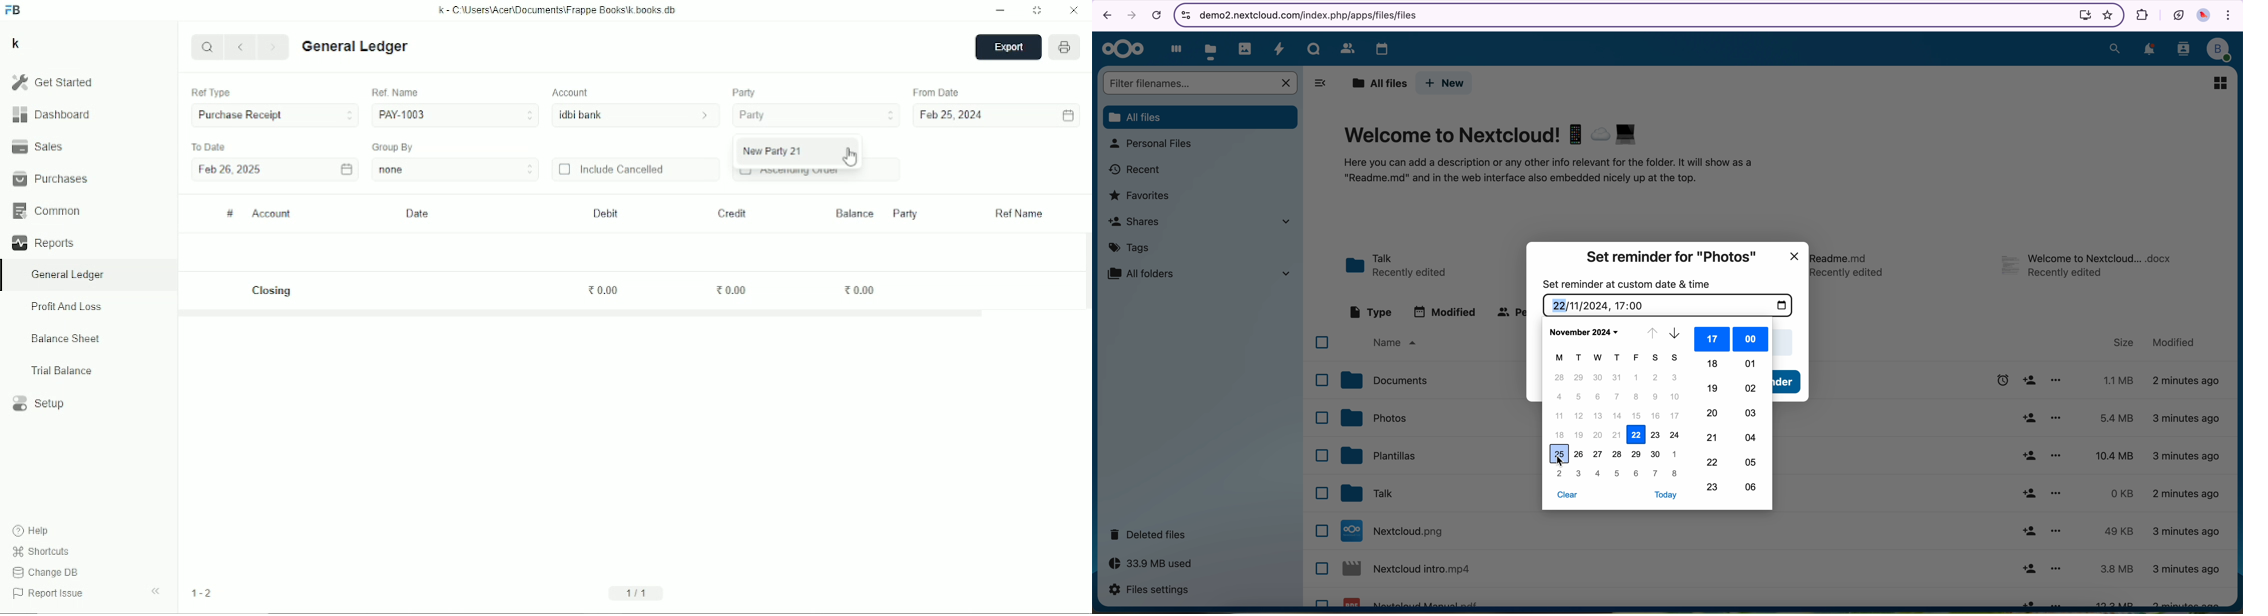  Describe the element at coordinates (1639, 358) in the screenshot. I see `friday` at that location.